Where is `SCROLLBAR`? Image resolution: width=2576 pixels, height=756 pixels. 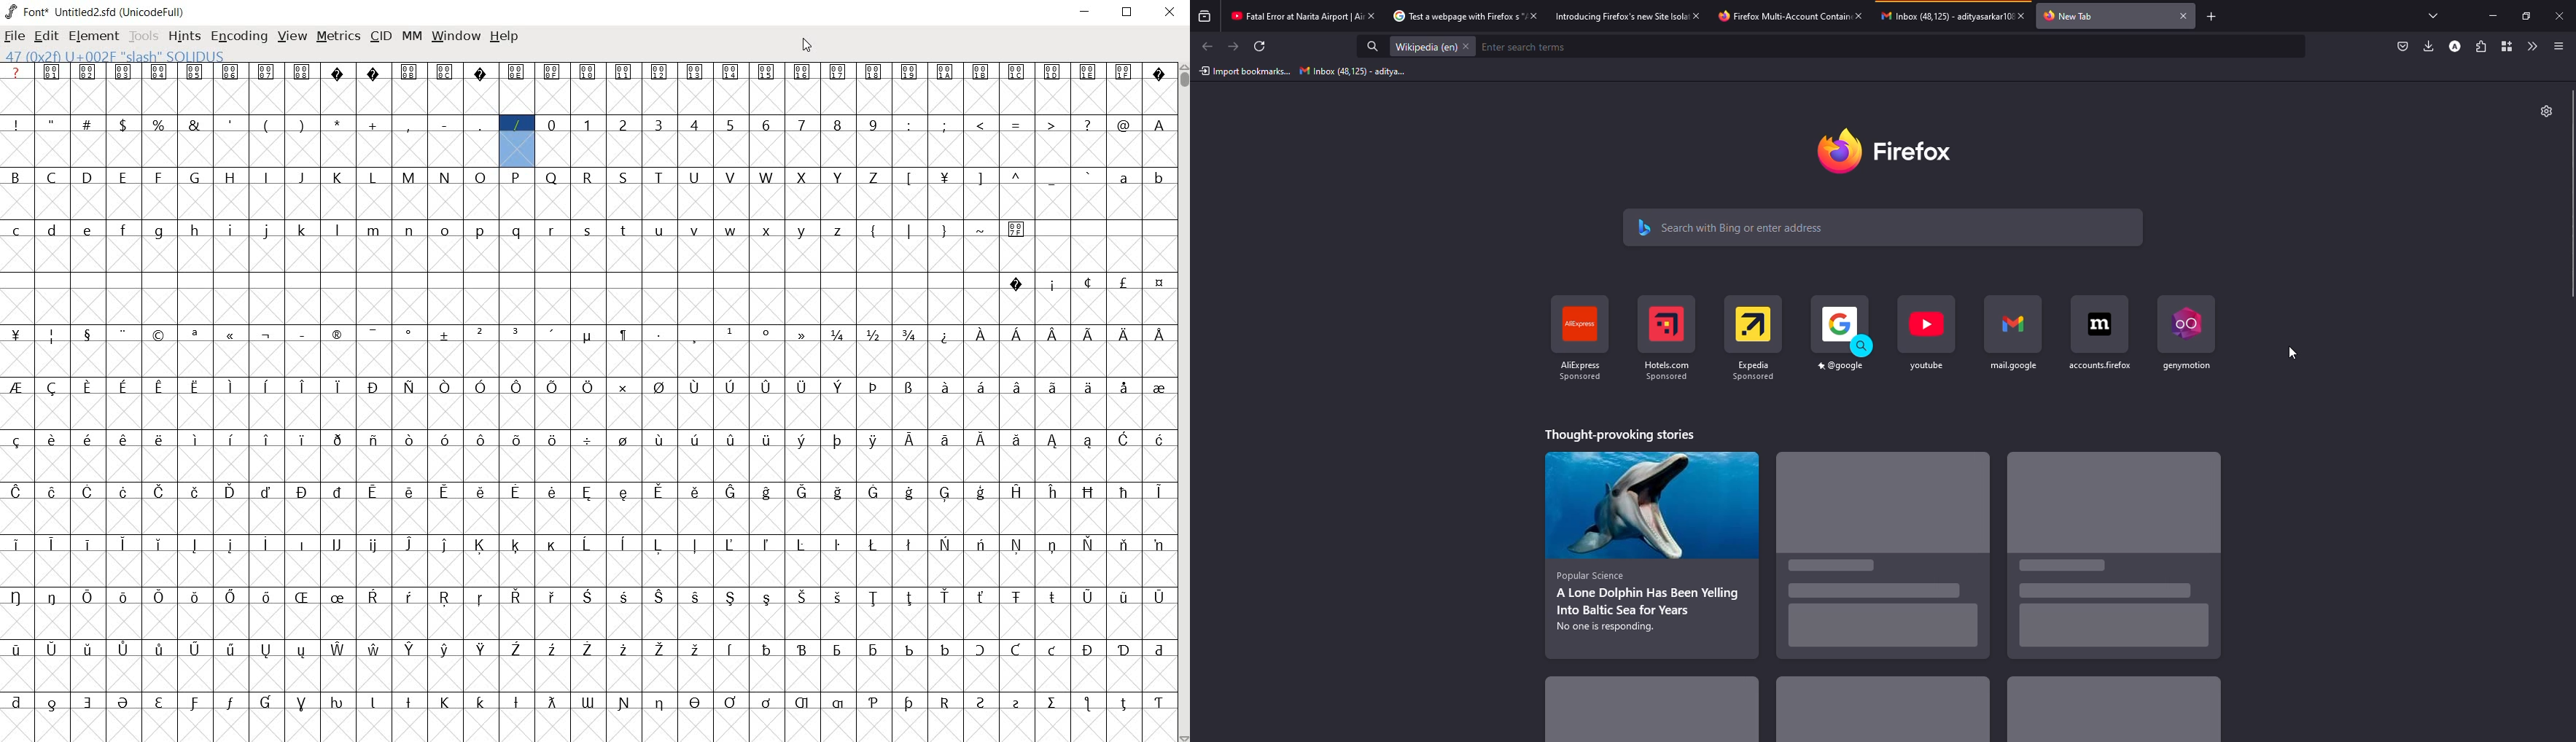
SCROLLBAR is located at coordinates (1183, 403).